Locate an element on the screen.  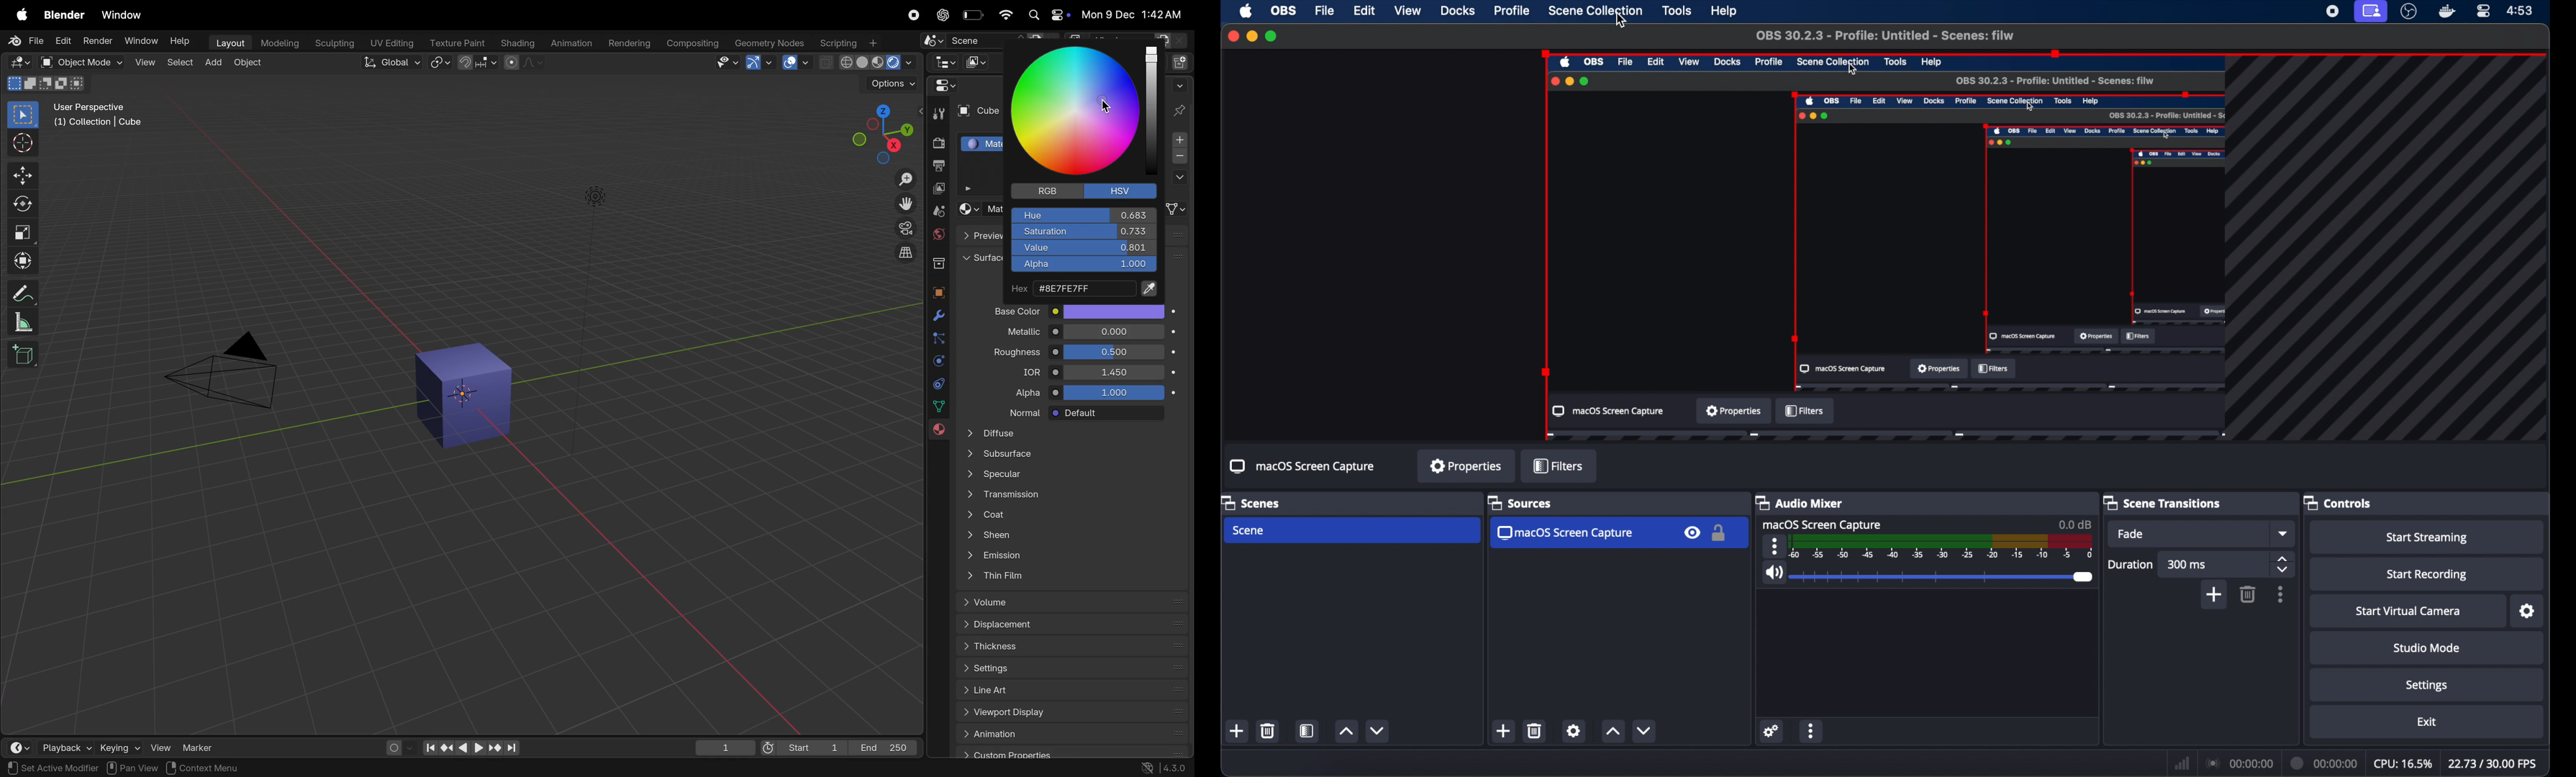
scene is located at coordinates (1252, 531).